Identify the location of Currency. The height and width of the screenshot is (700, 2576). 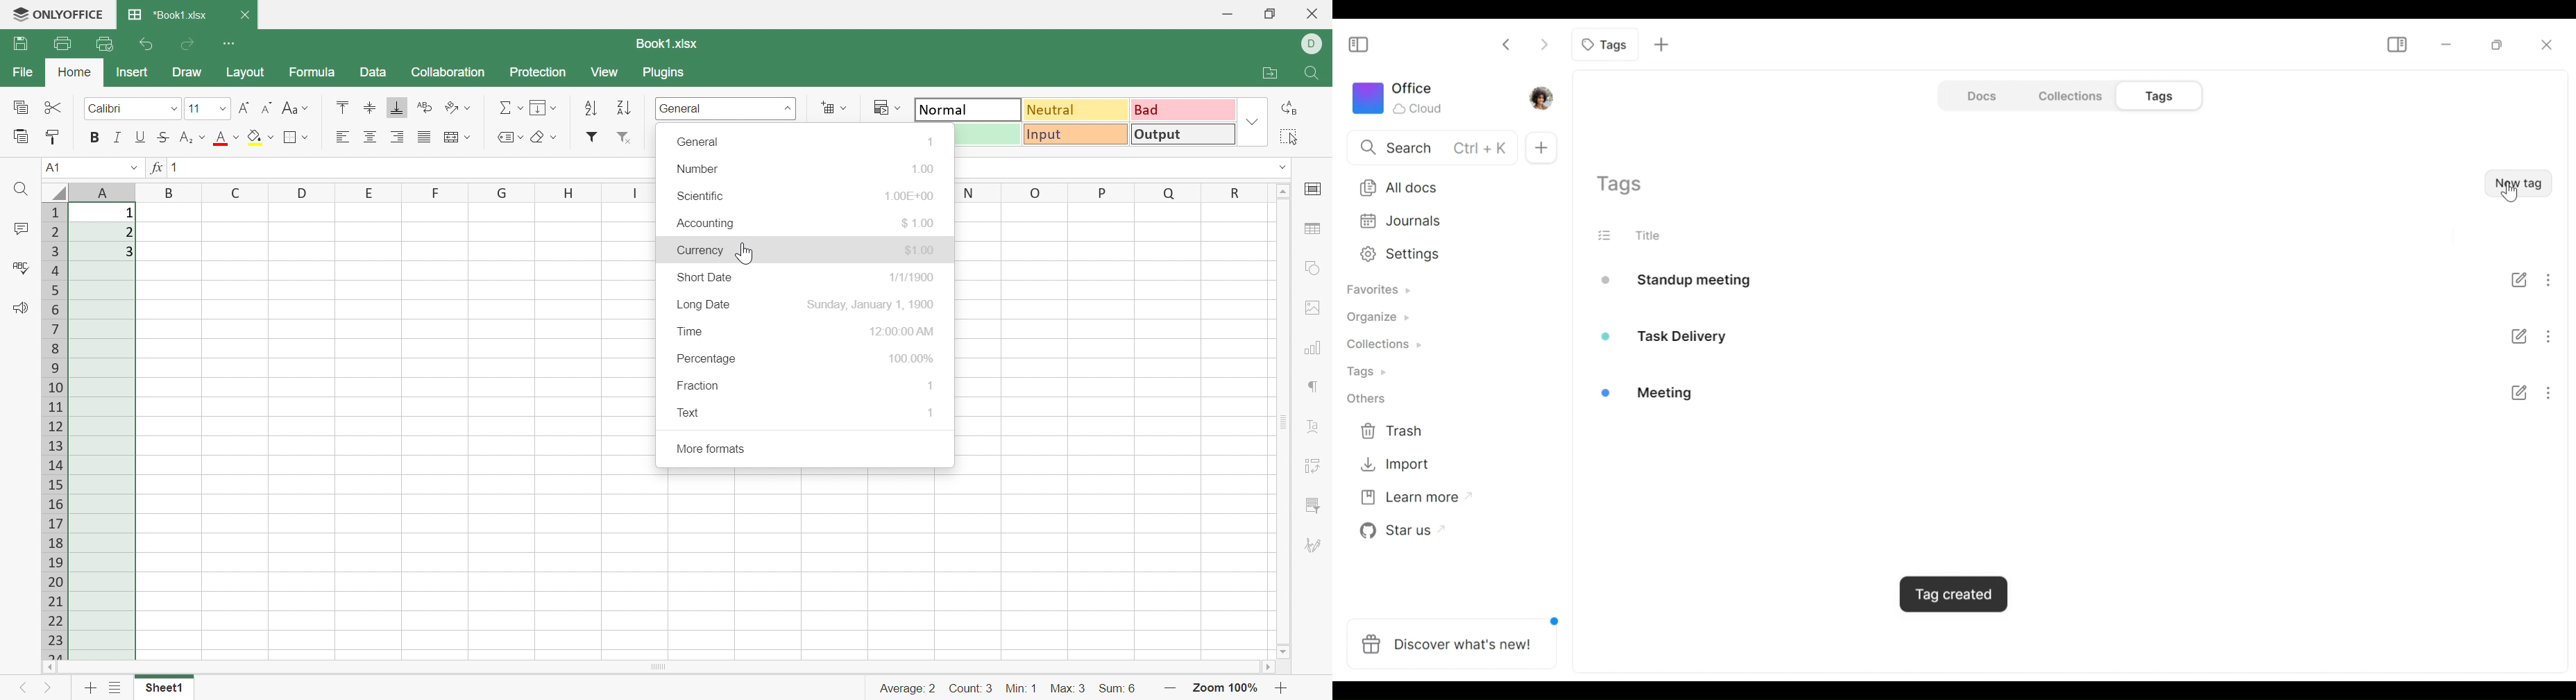
(700, 251).